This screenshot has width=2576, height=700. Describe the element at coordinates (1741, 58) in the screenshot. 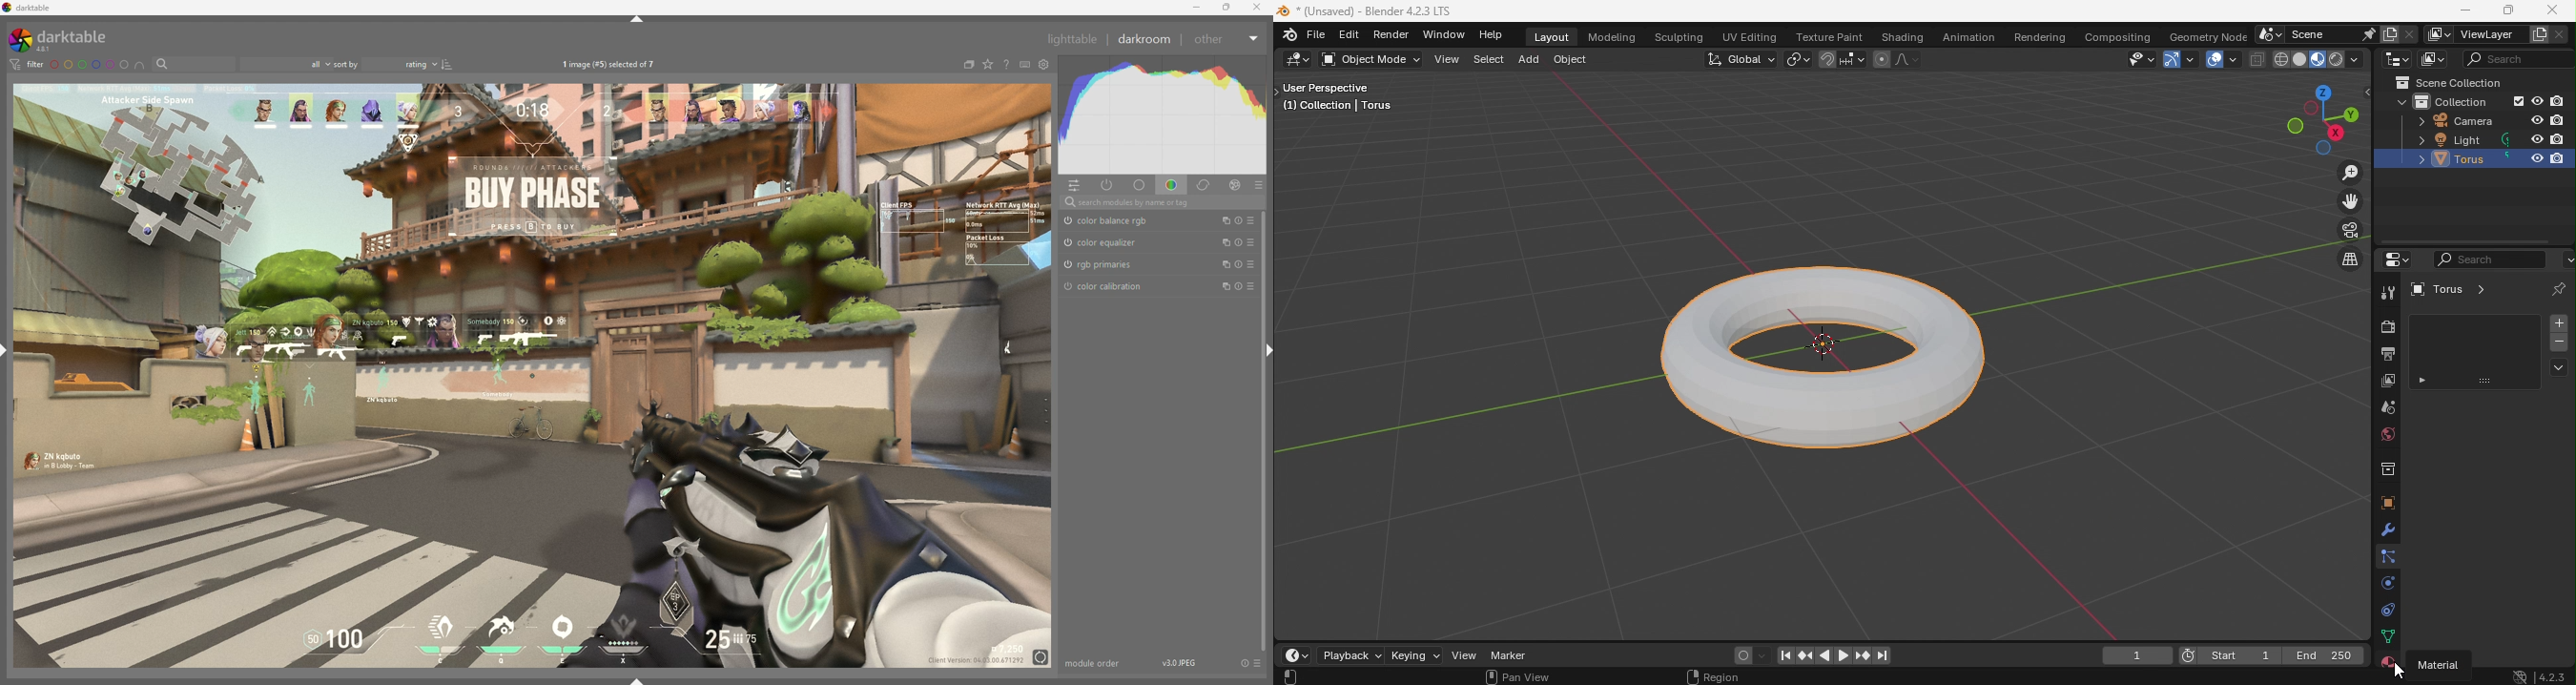

I see `Transformation Orientation` at that location.